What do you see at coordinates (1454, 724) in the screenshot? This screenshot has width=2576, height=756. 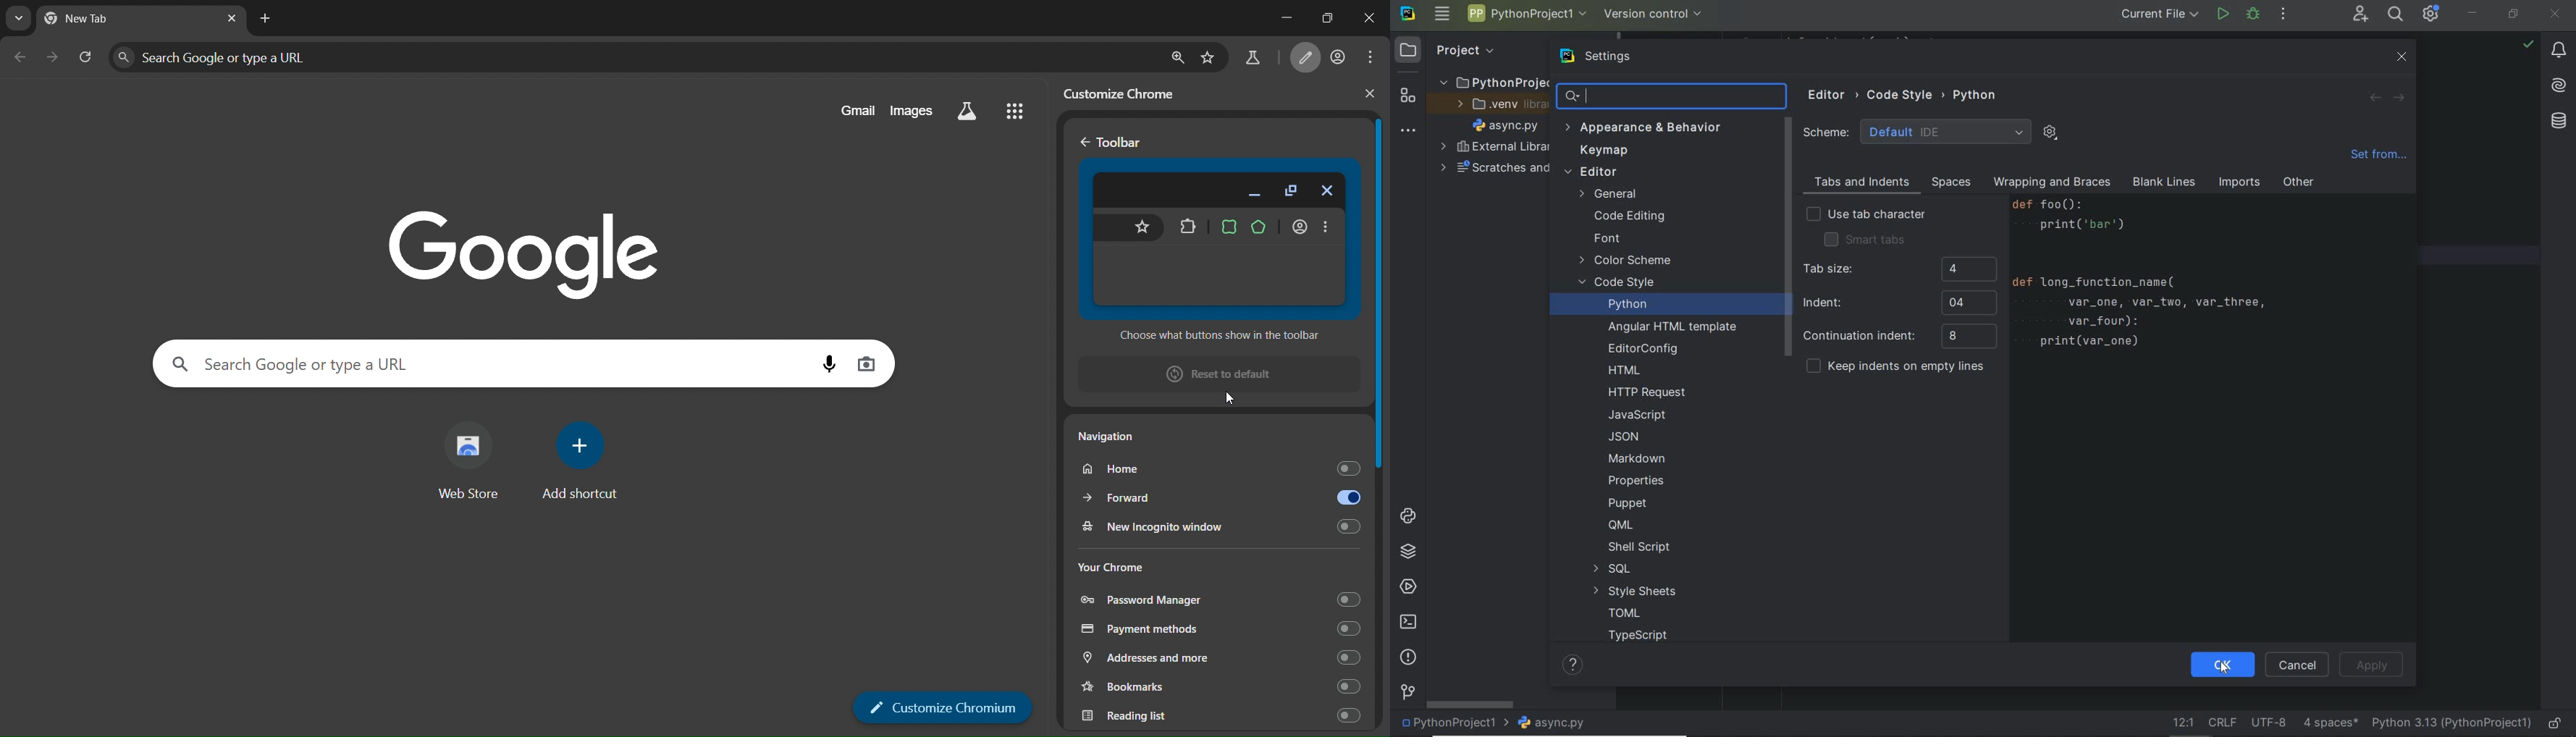 I see `project name` at bounding box center [1454, 724].